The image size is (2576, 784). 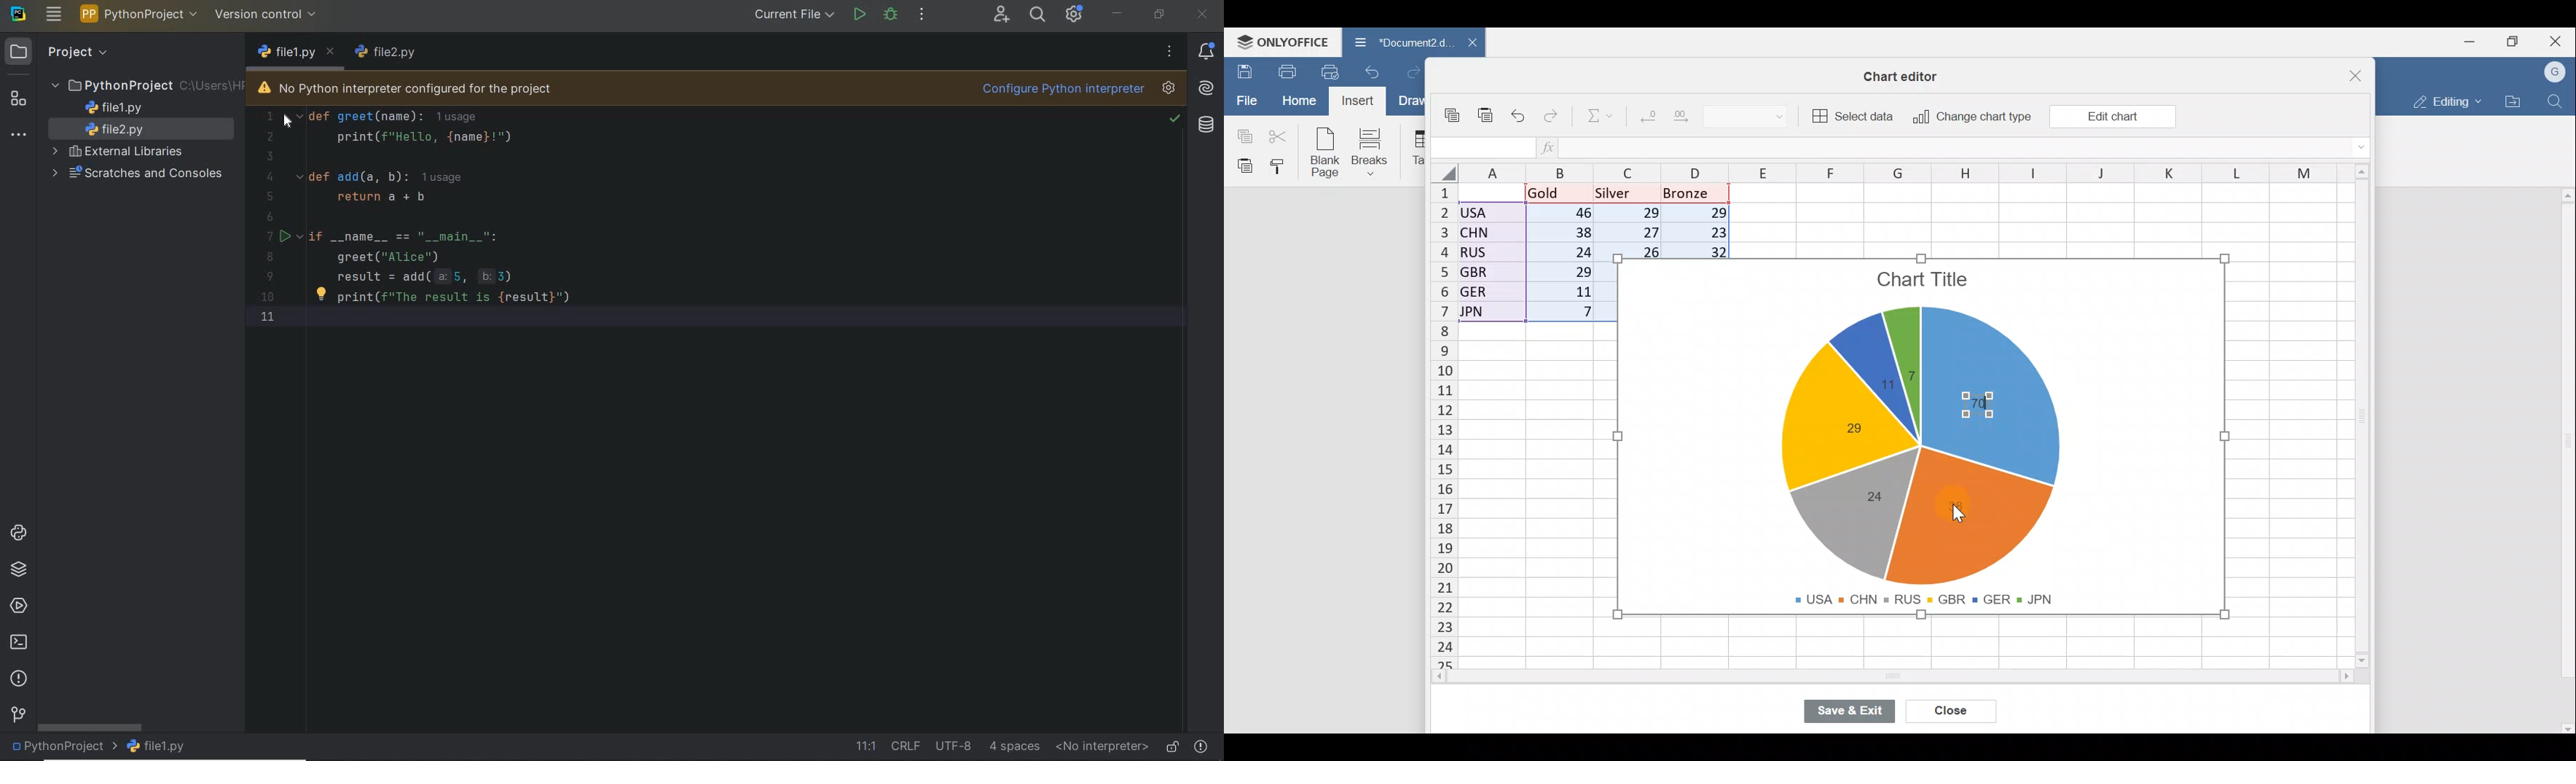 I want to click on Insert function, so click(x=1557, y=147).